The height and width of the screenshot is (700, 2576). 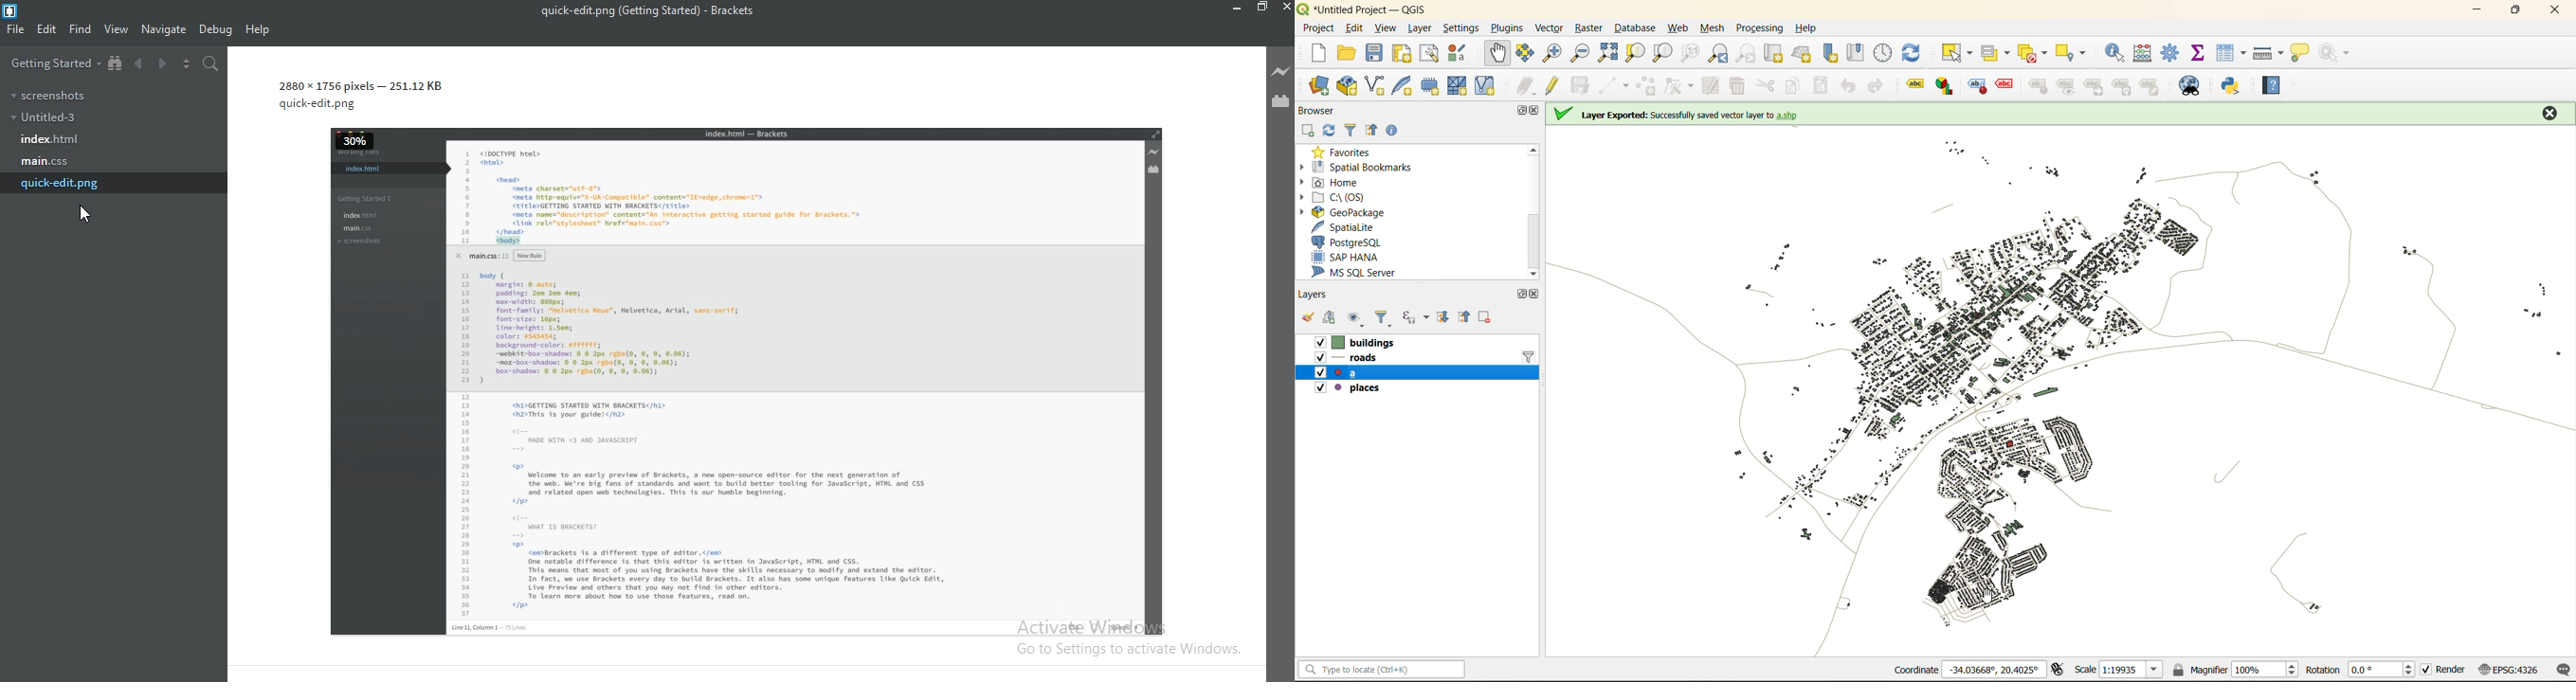 What do you see at coordinates (1362, 342) in the screenshot?
I see `buildings` at bounding box center [1362, 342].